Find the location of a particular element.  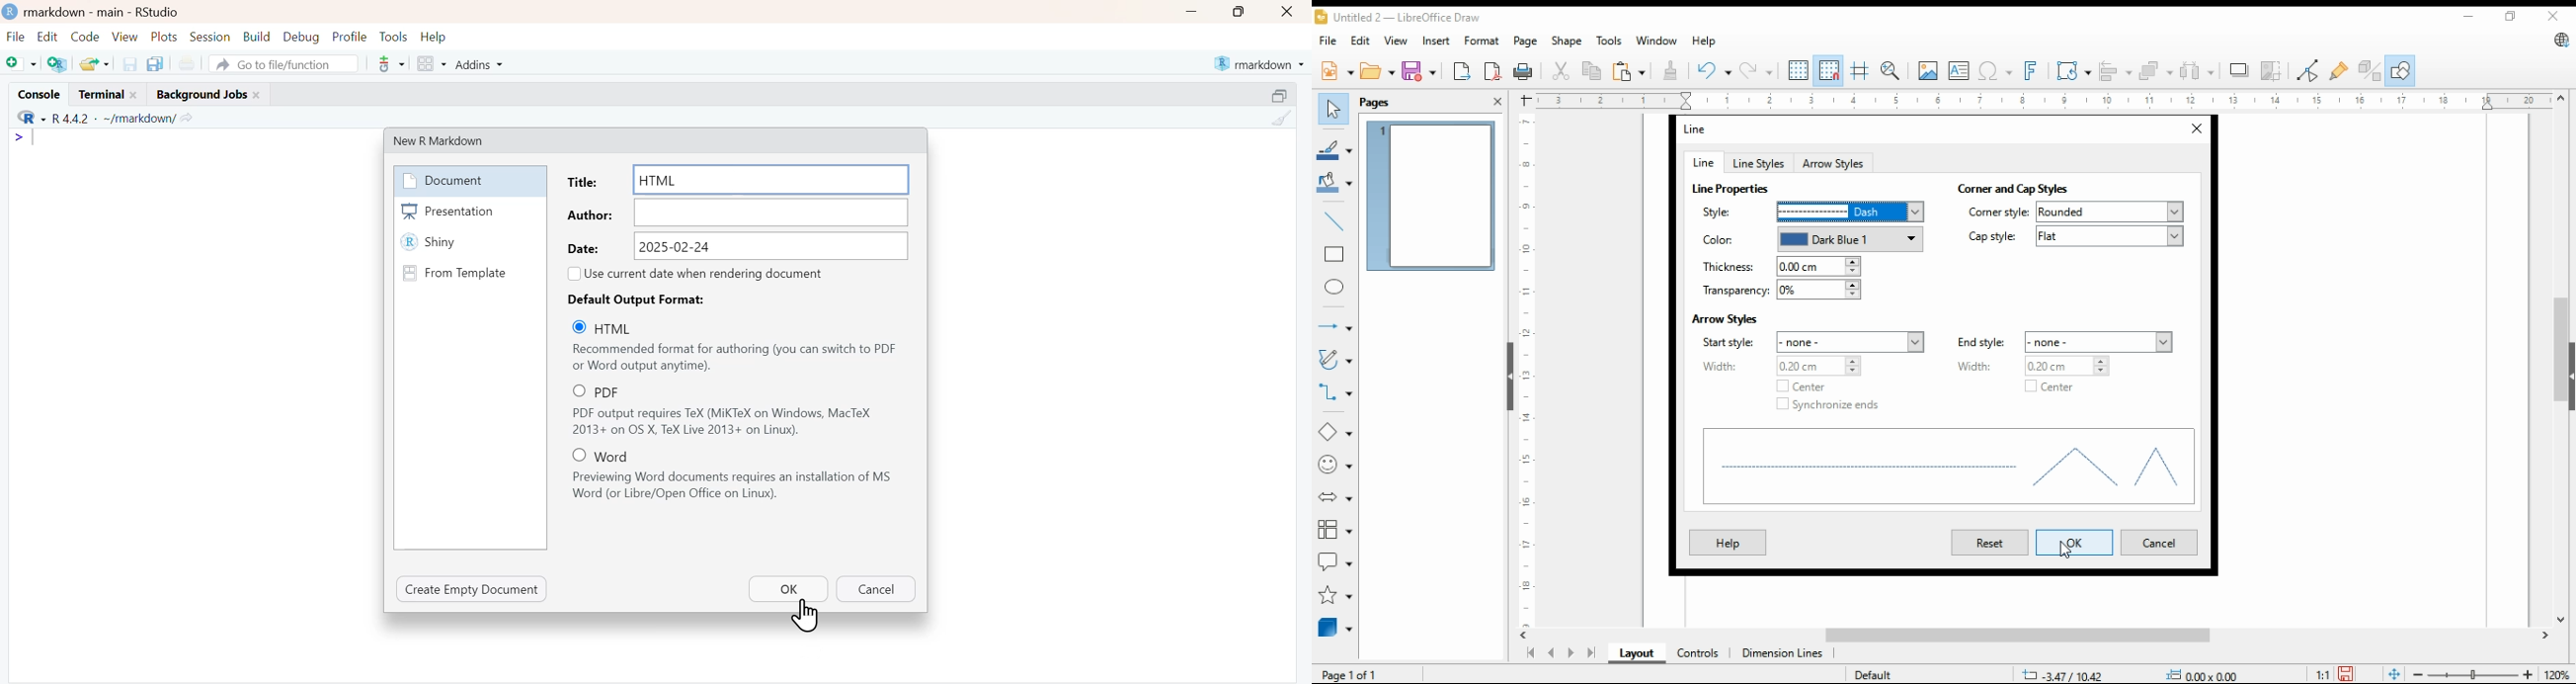

page 1 of 1 is located at coordinates (1351, 674).